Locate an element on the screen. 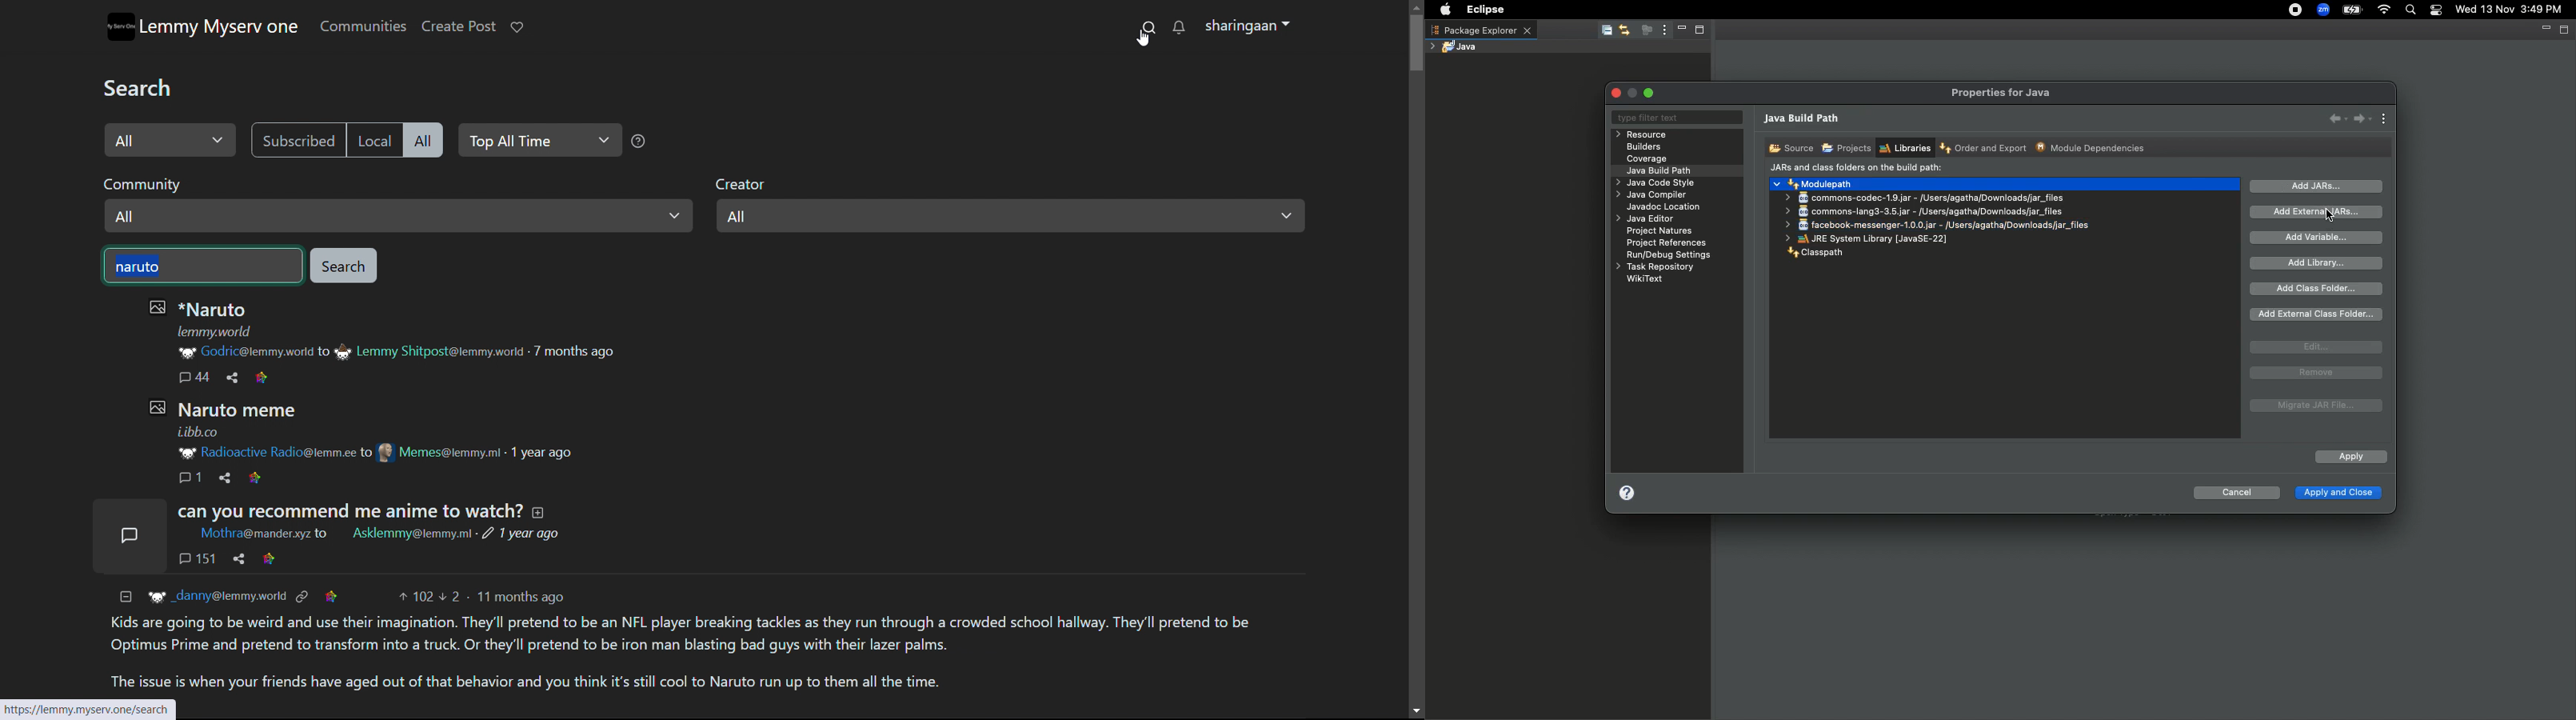 The height and width of the screenshot is (728, 2576). Add external JAR is located at coordinates (2317, 211).